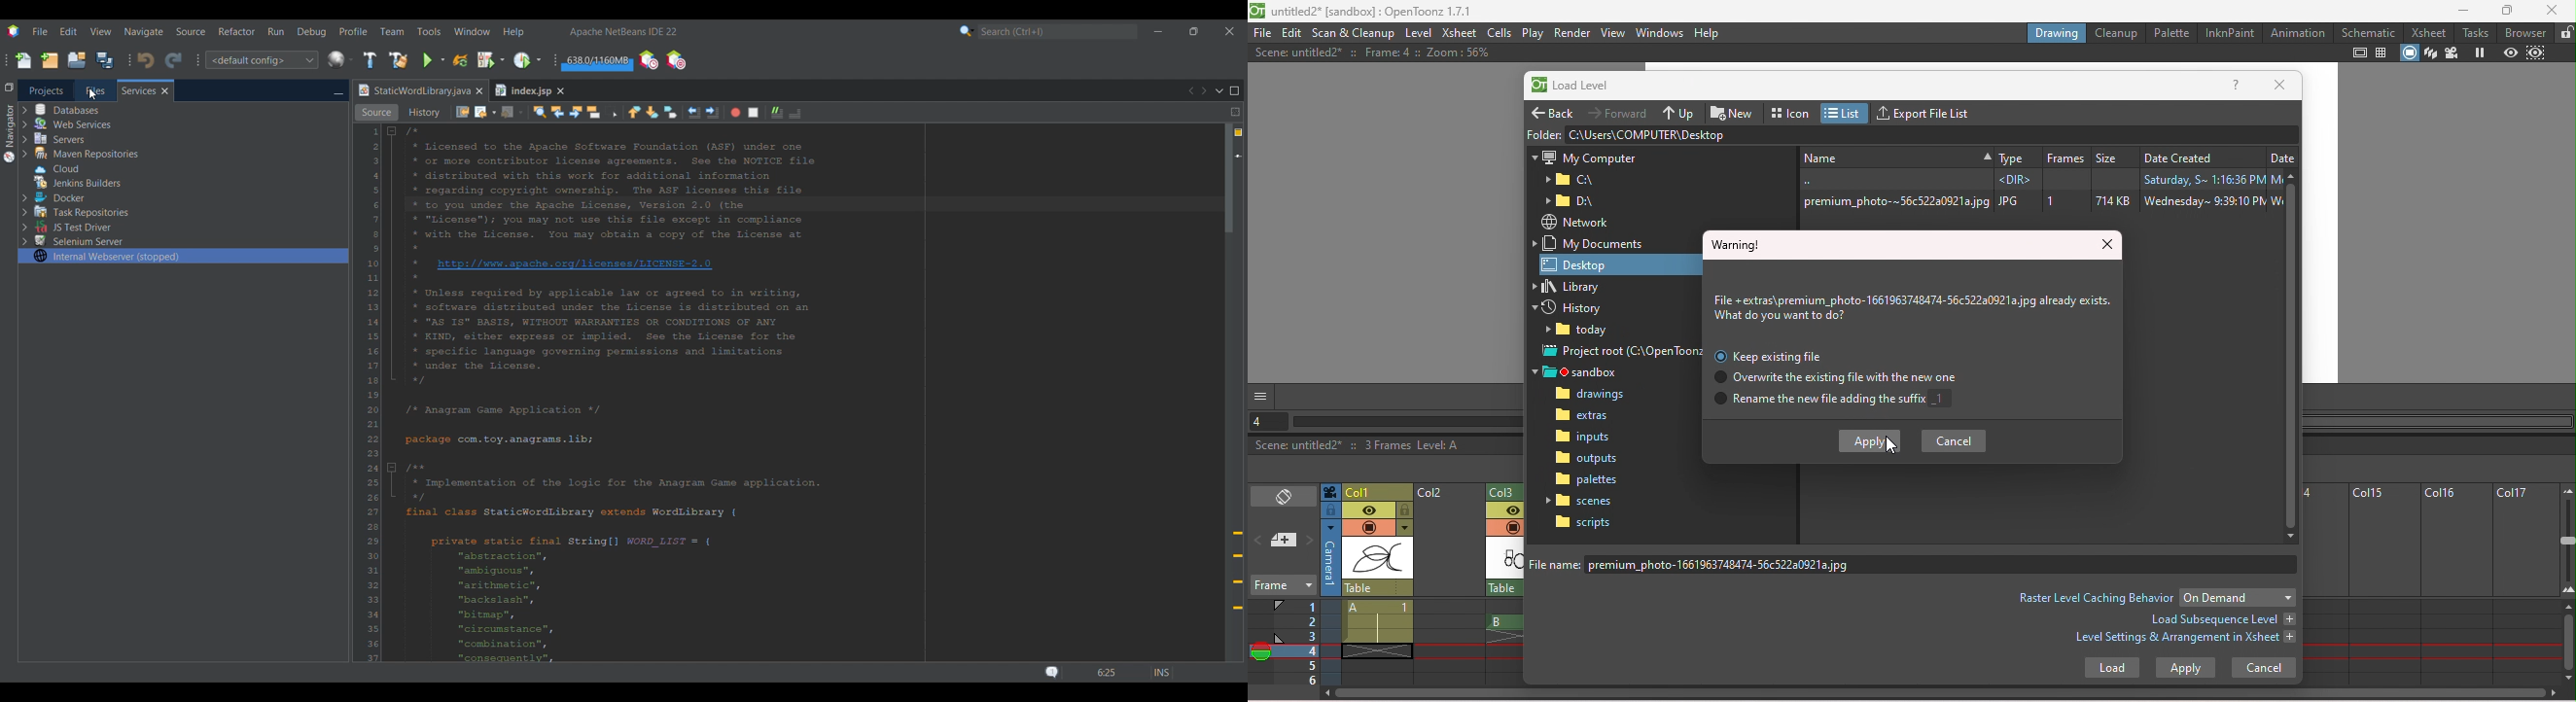 The height and width of the screenshot is (728, 2576). Describe the element at coordinates (105, 60) in the screenshot. I see `Save all` at that location.